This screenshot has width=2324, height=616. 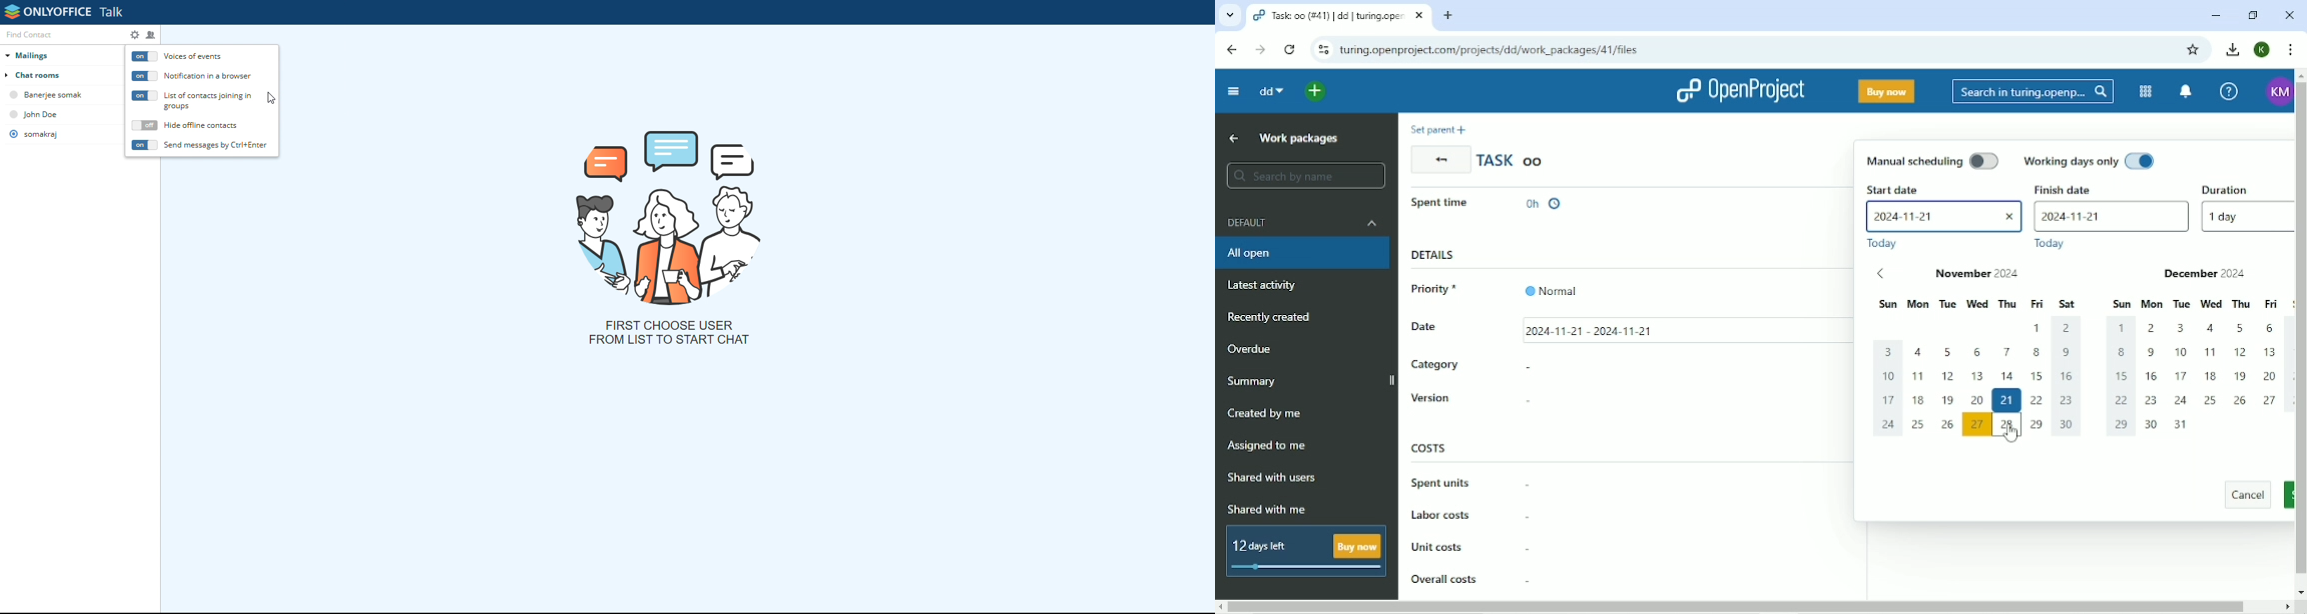 I want to click on Recently created, so click(x=1274, y=318).